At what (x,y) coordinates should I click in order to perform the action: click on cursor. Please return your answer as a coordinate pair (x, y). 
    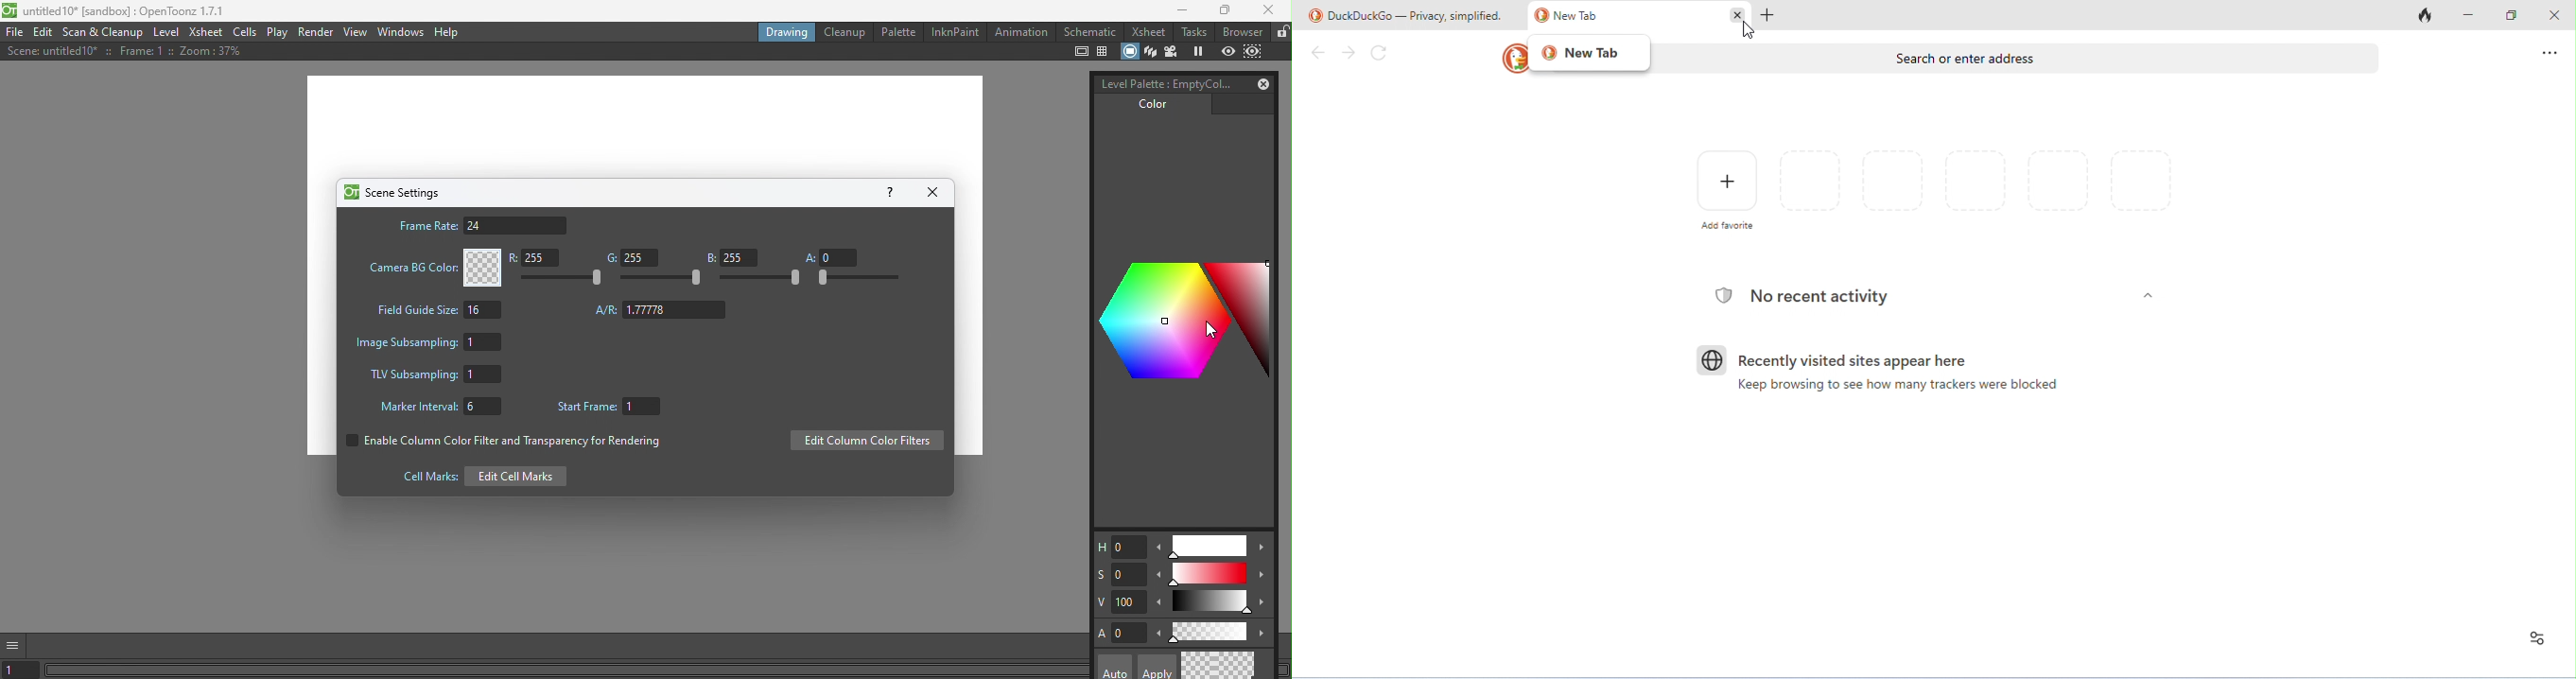
    Looking at the image, I should click on (1748, 30).